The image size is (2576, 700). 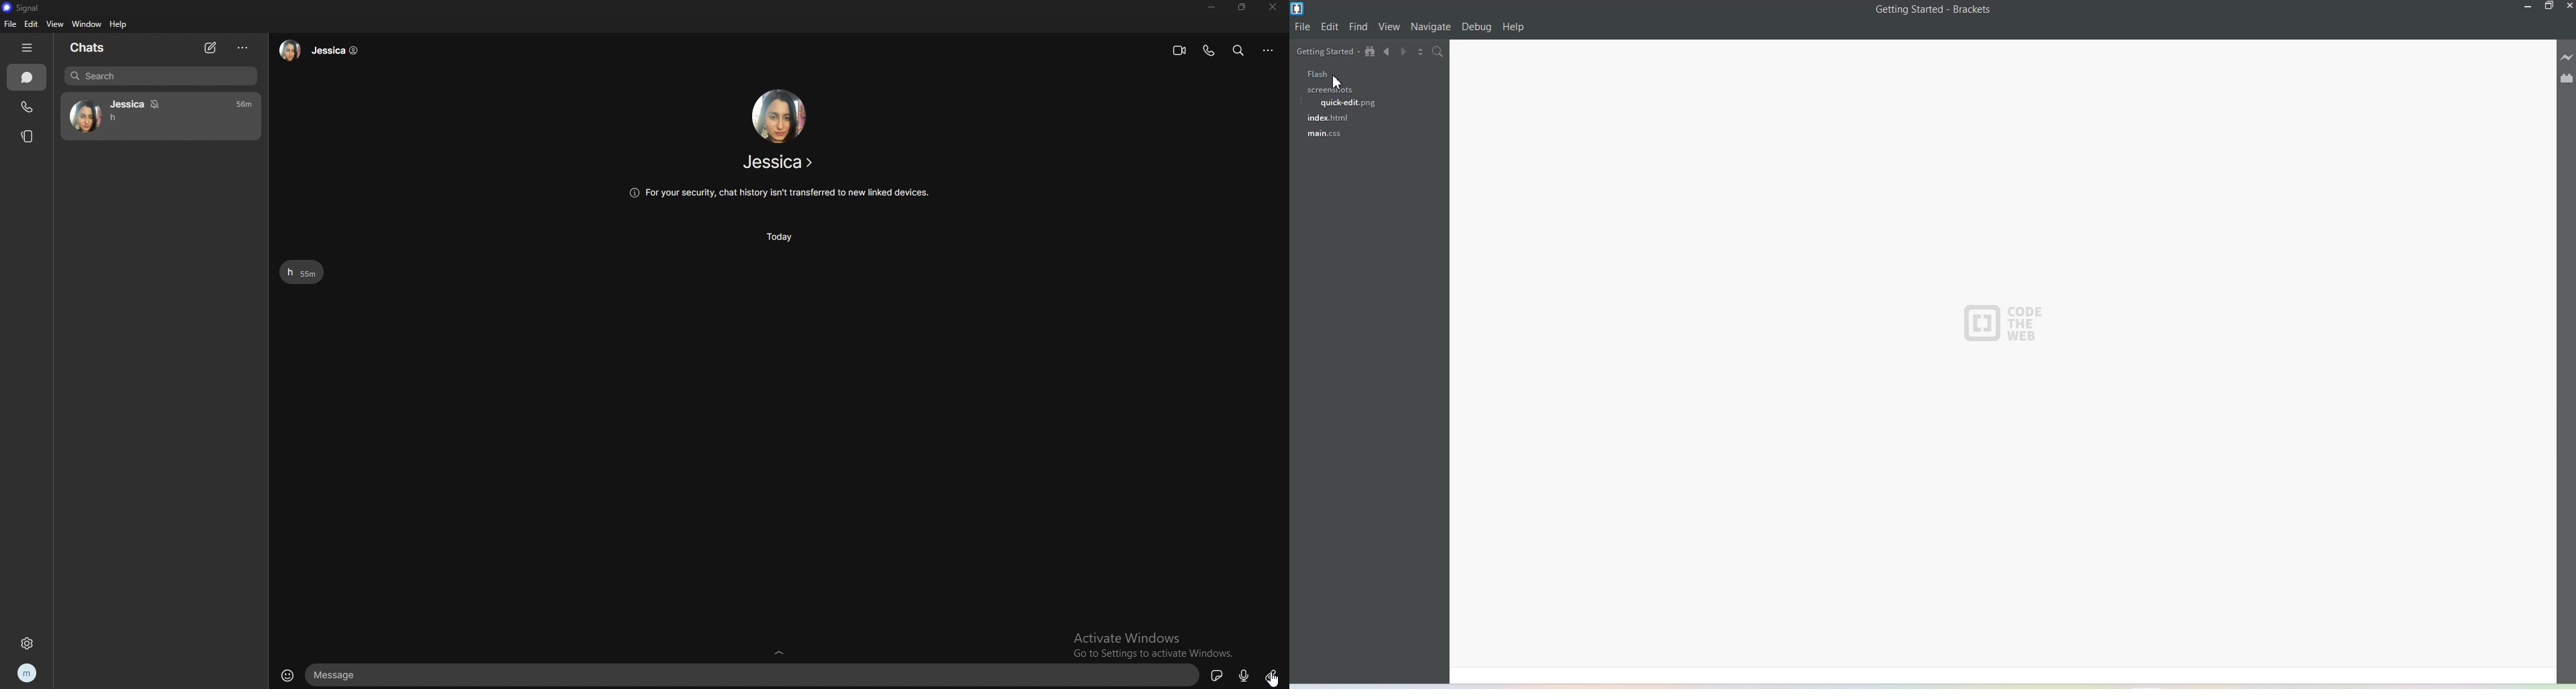 What do you see at coordinates (26, 643) in the screenshot?
I see `settings` at bounding box center [26, 643].